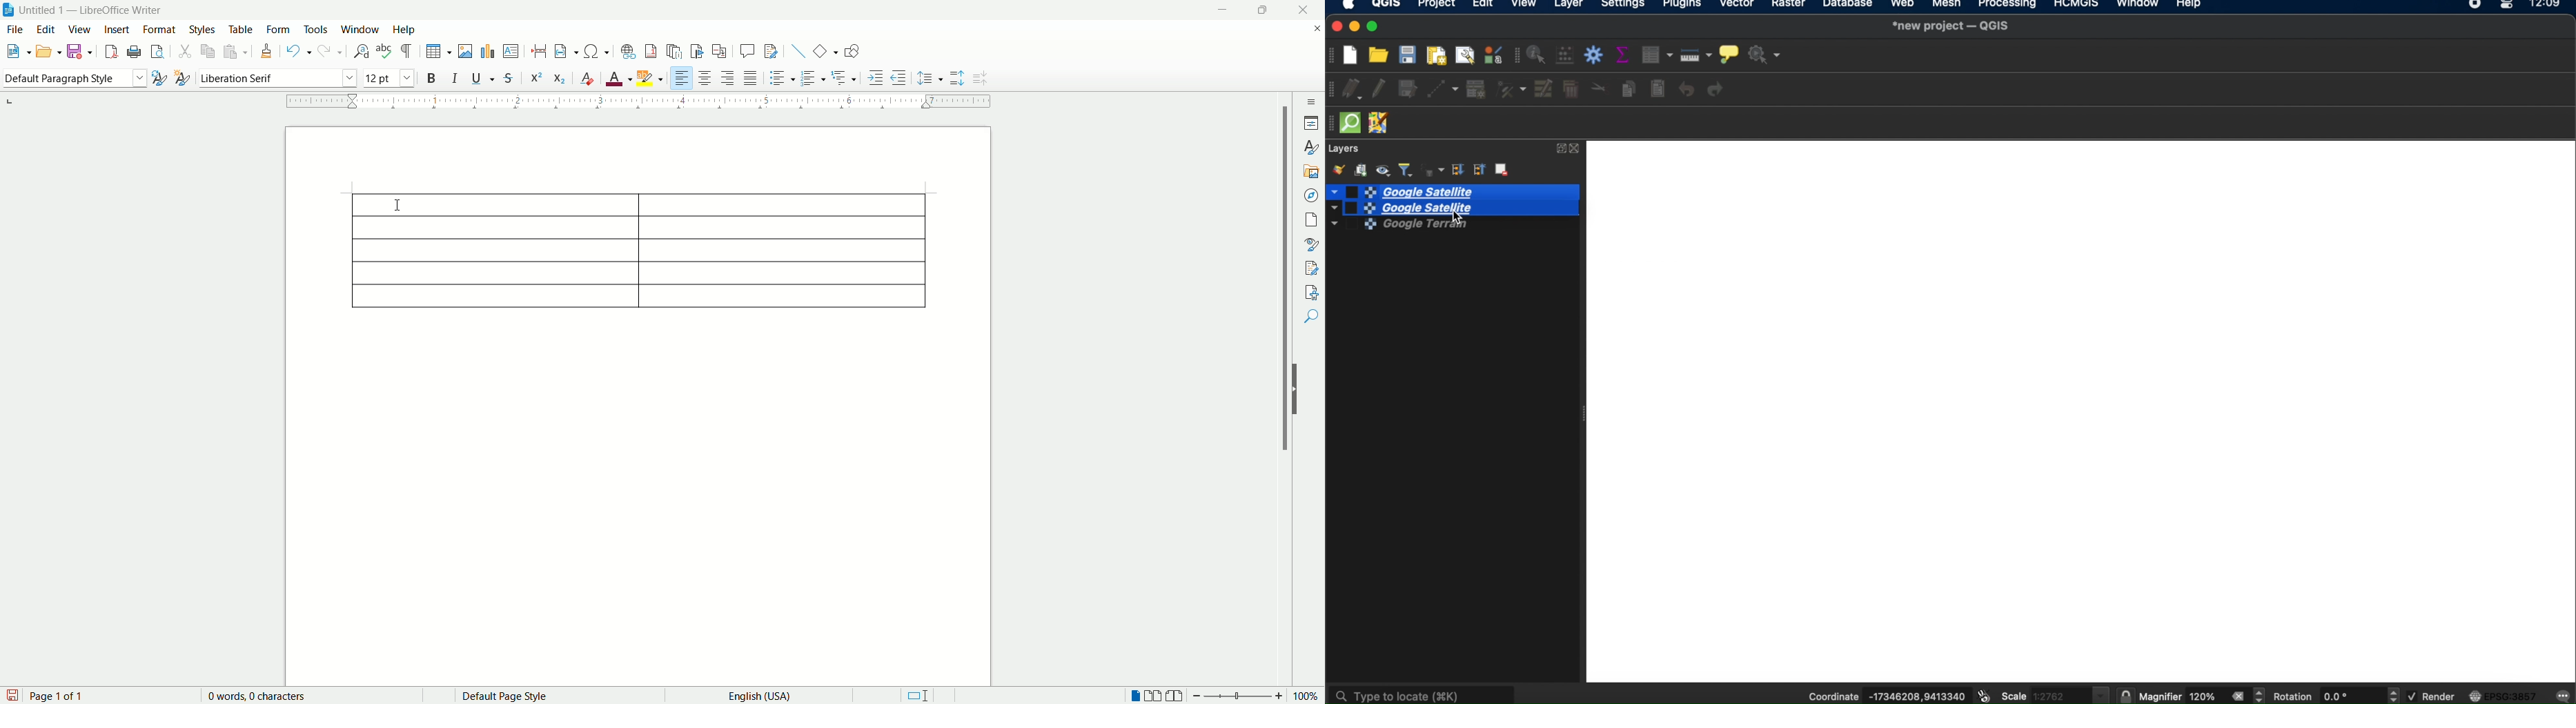  What do you see at coordinates (159, 79) in the screenshot?
I see `selected style` at bounding box center [159, 79].